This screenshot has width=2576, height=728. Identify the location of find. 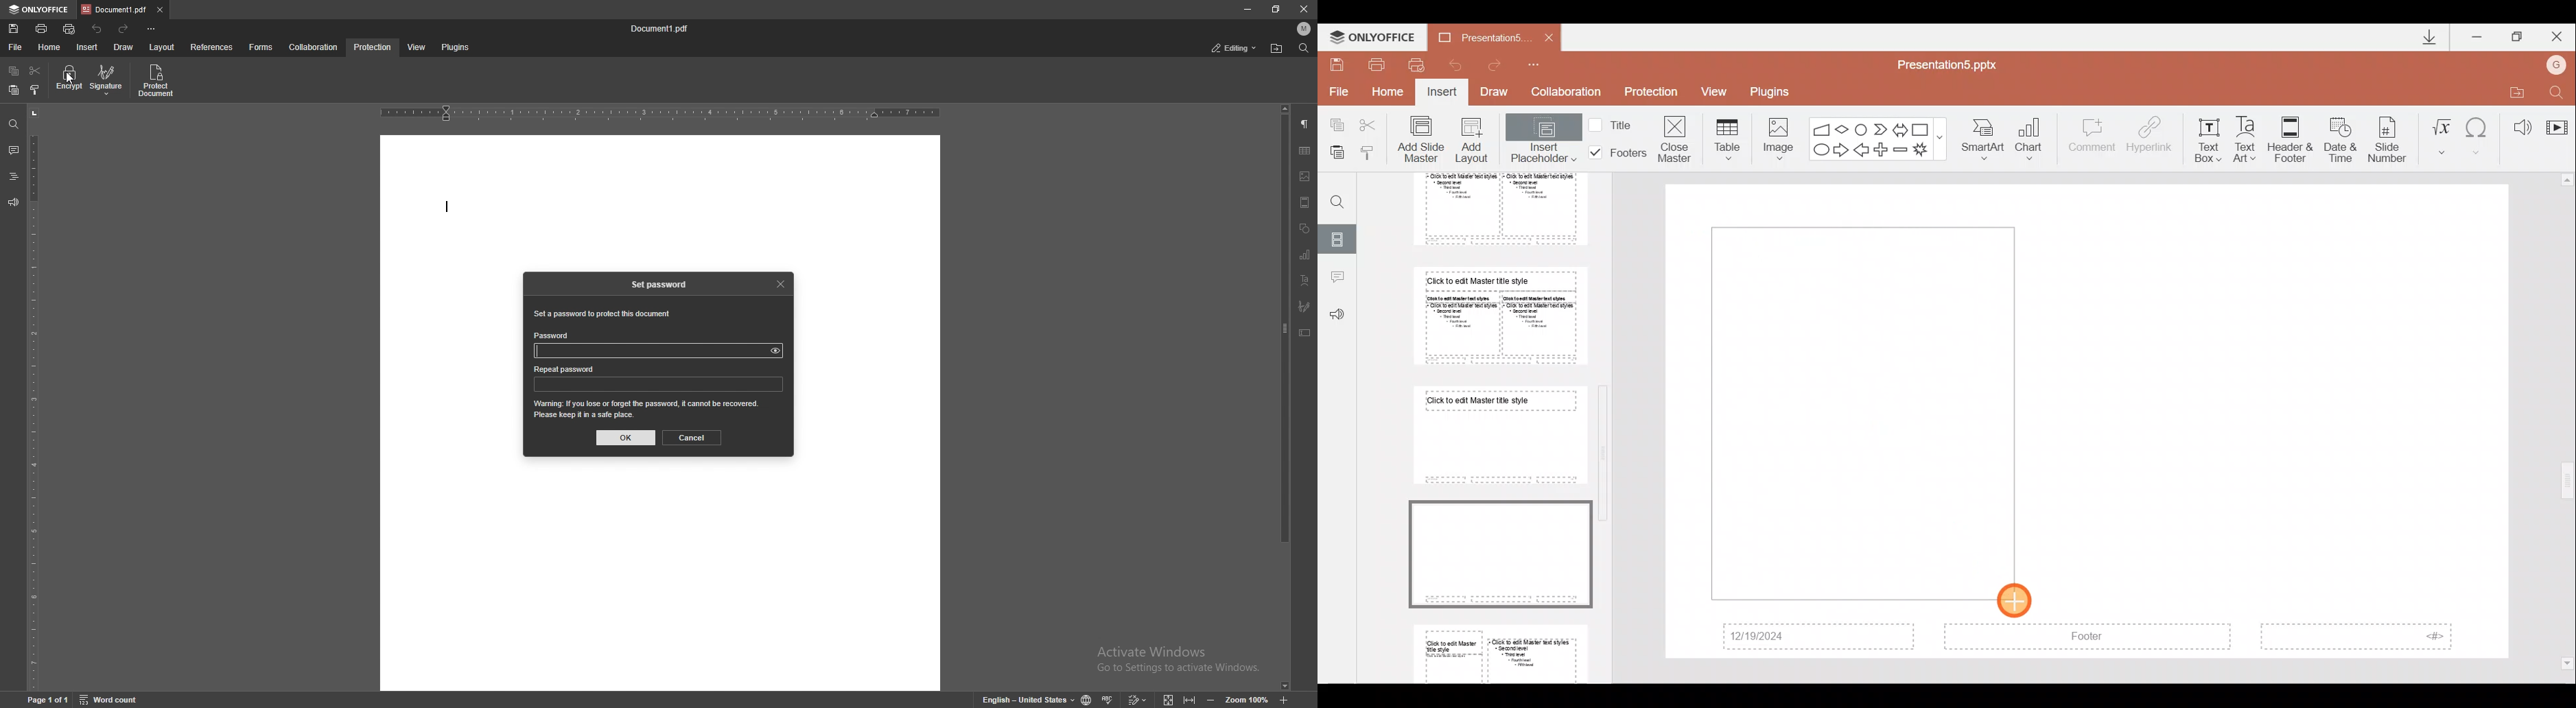
(1302, 48).